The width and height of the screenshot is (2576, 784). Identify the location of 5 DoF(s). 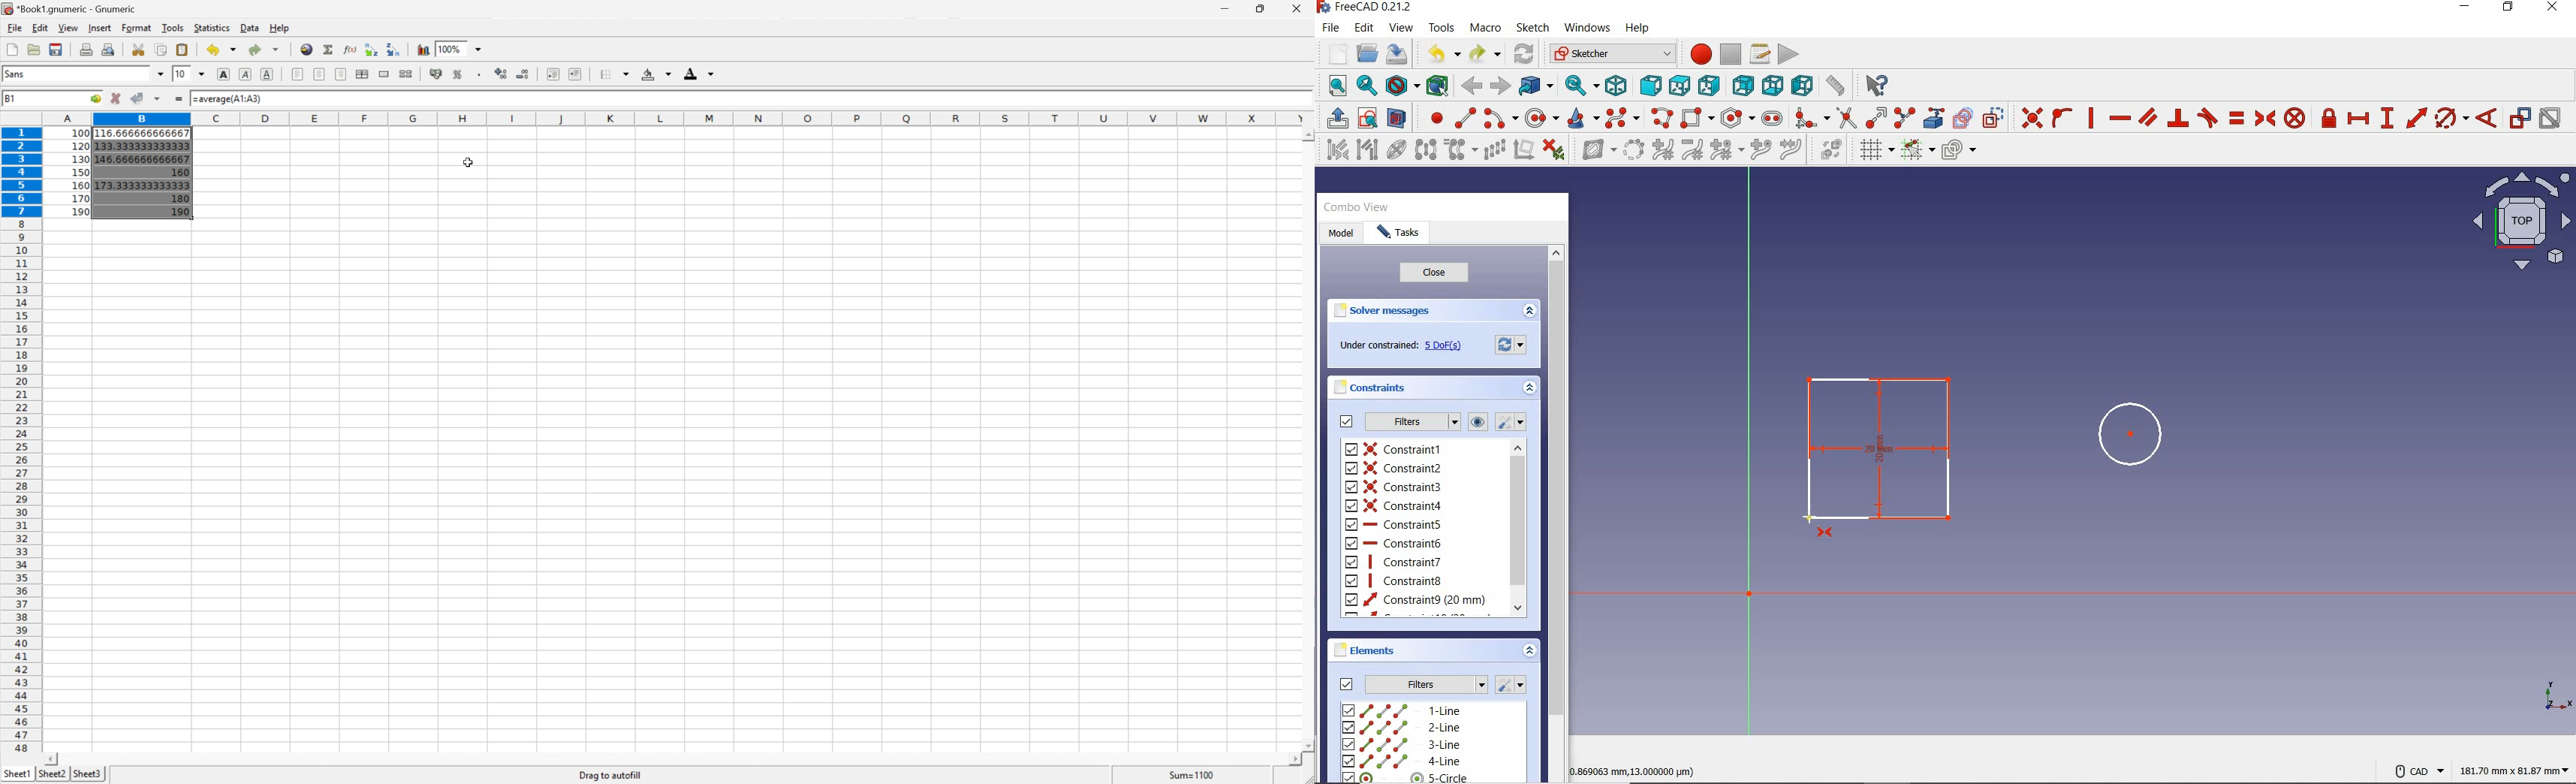
(1445, 348).